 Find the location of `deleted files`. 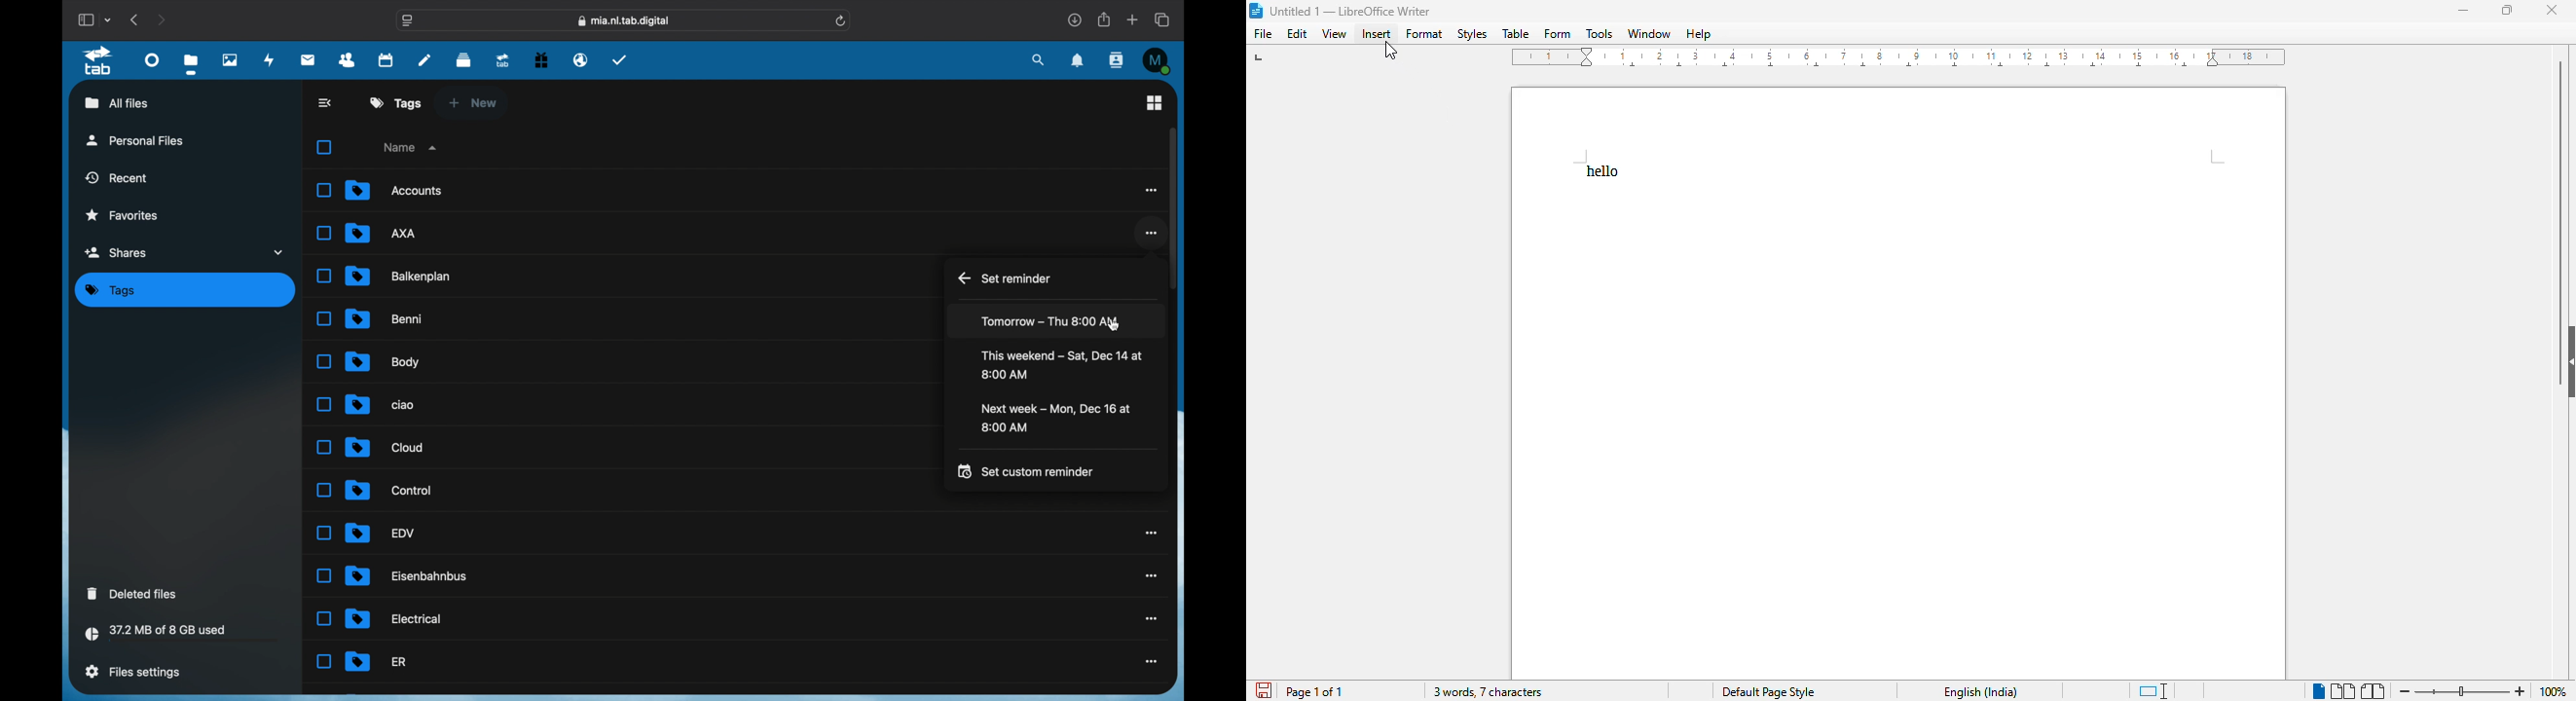

deleted files is located at coordinates (132, 593).